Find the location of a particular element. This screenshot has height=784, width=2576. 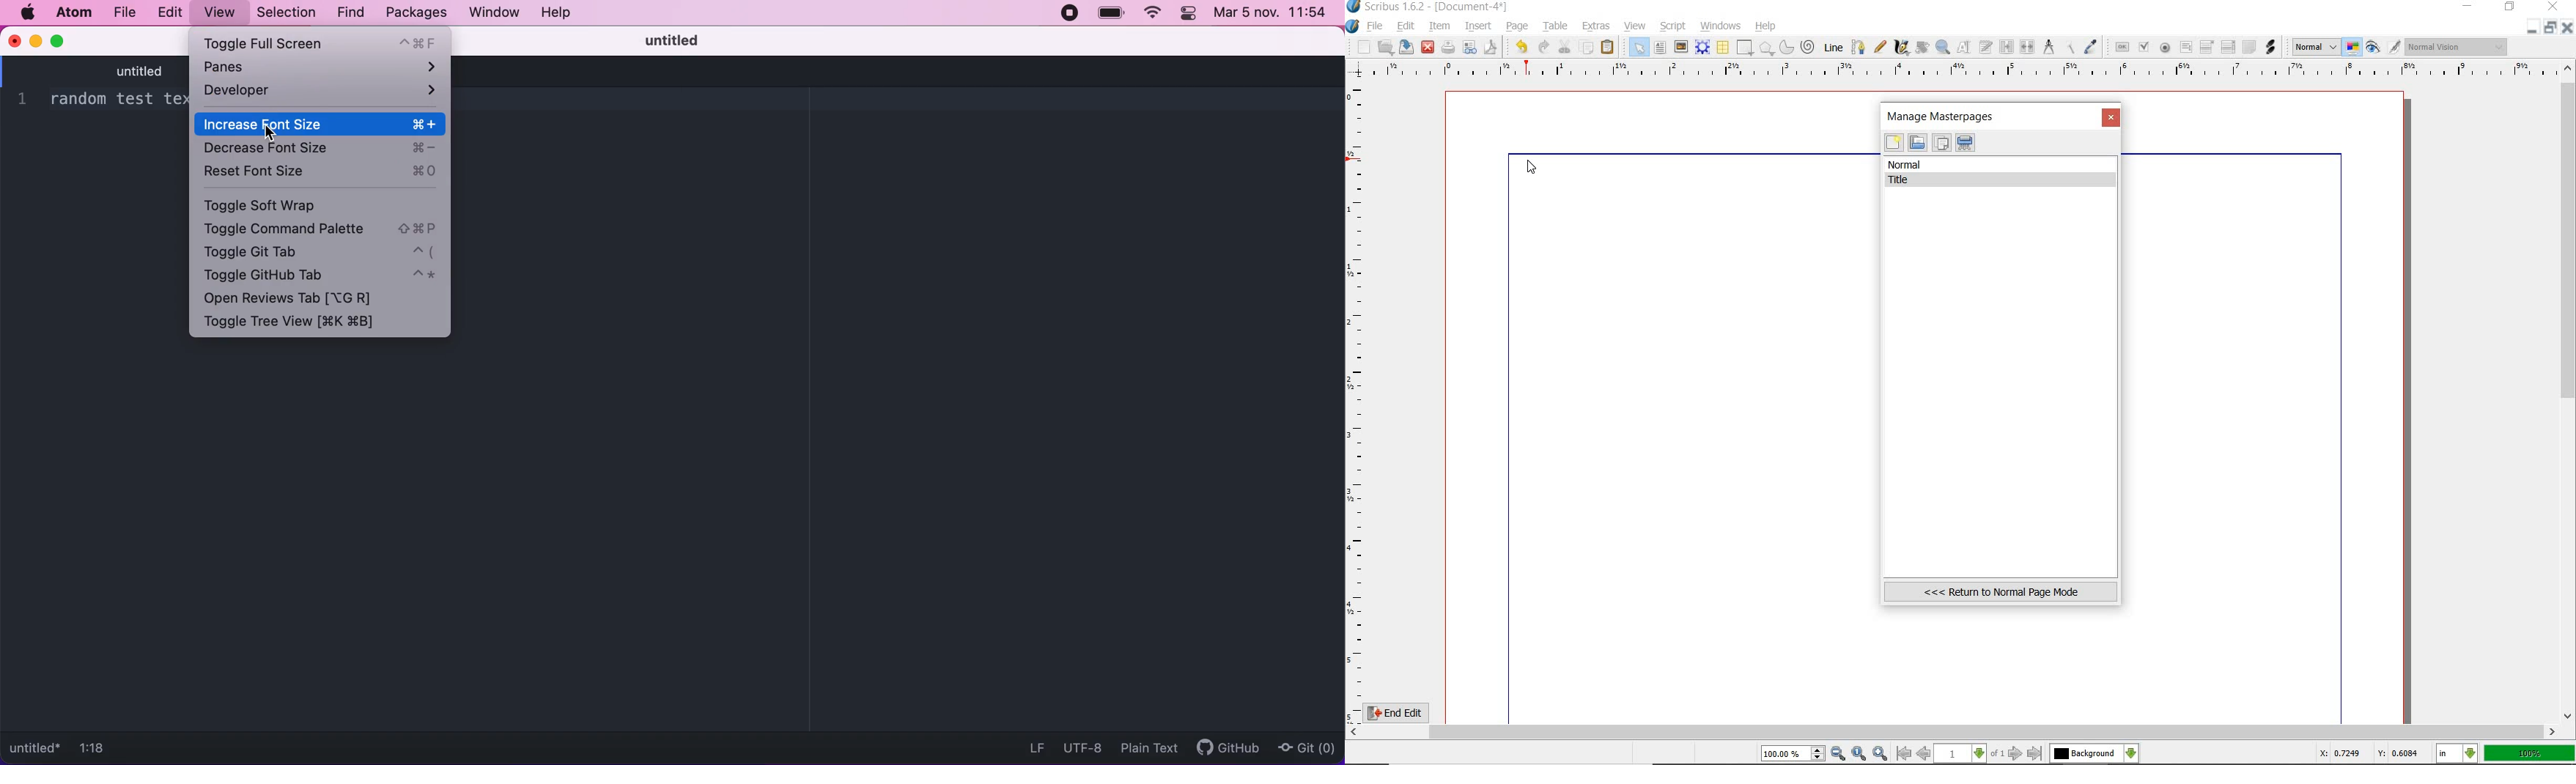

duplicate the selected masterpages is located at coordinates (1941, 144).